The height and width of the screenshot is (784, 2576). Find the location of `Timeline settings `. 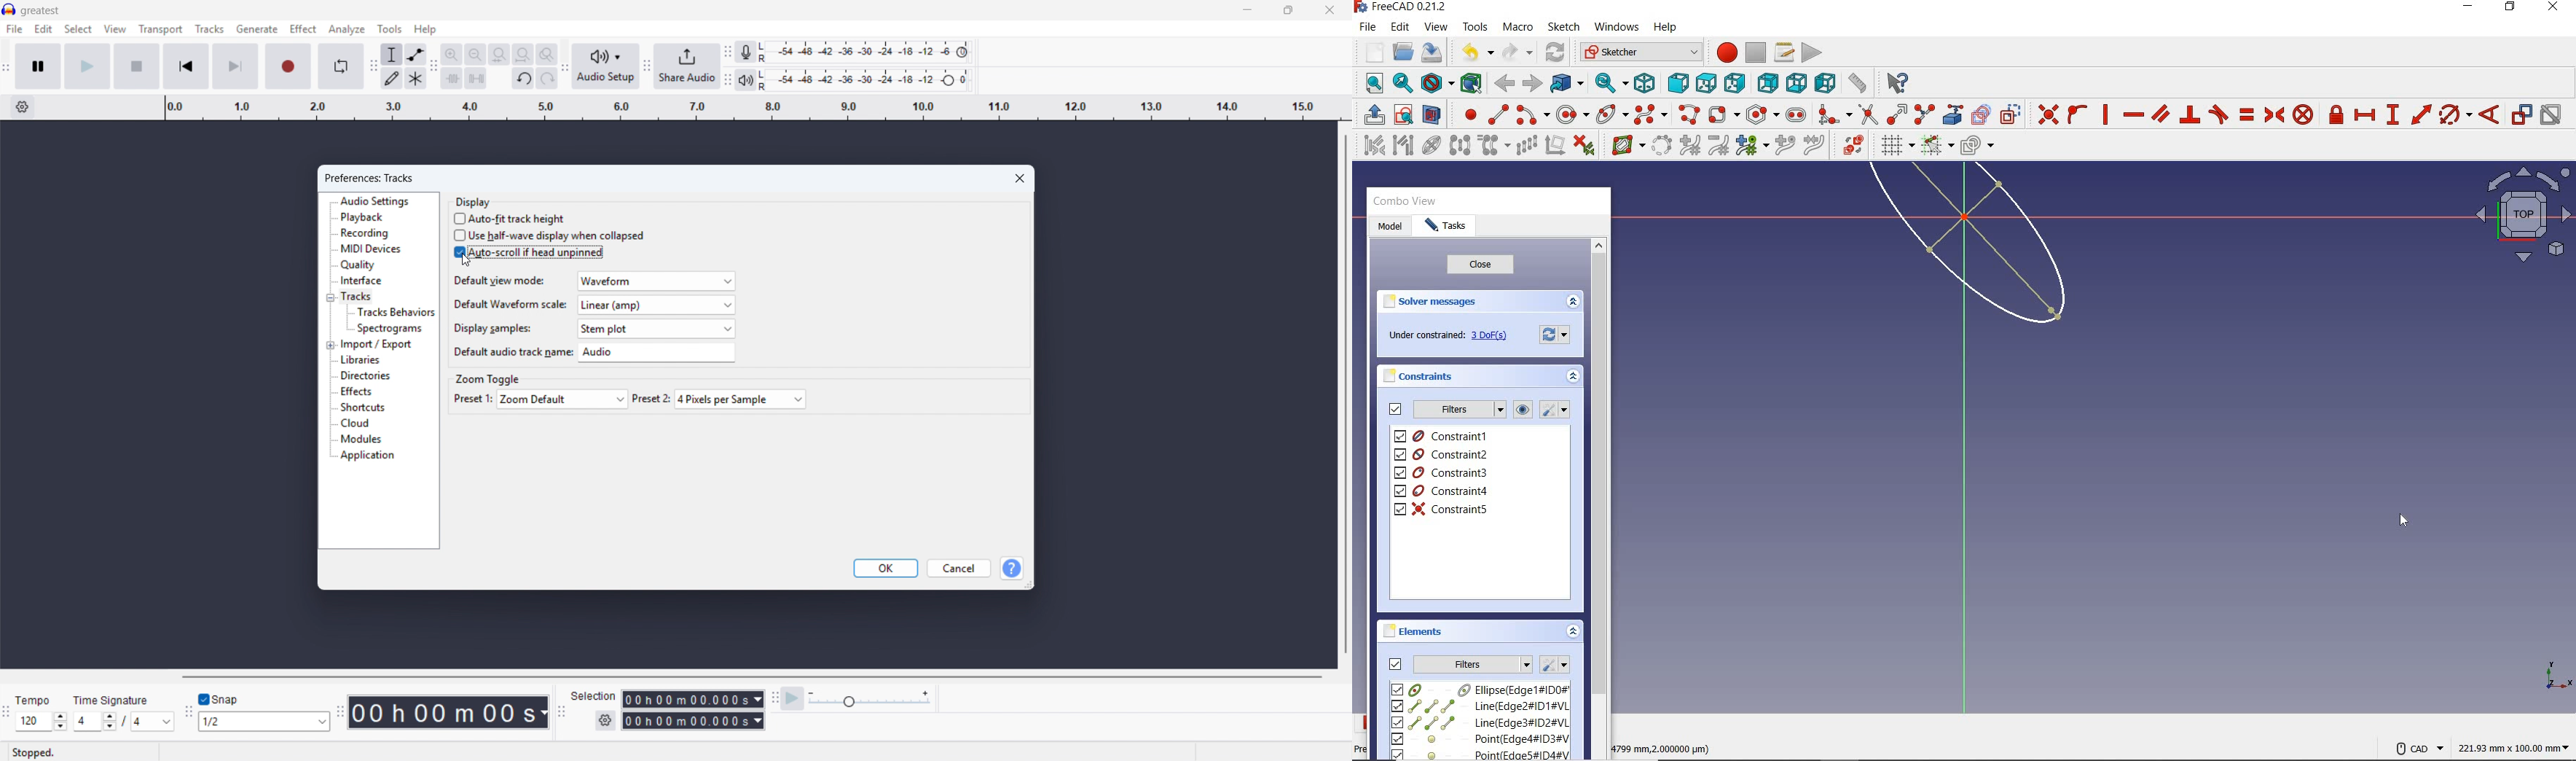

Timeline settings  is located at coordinates (23, 107).